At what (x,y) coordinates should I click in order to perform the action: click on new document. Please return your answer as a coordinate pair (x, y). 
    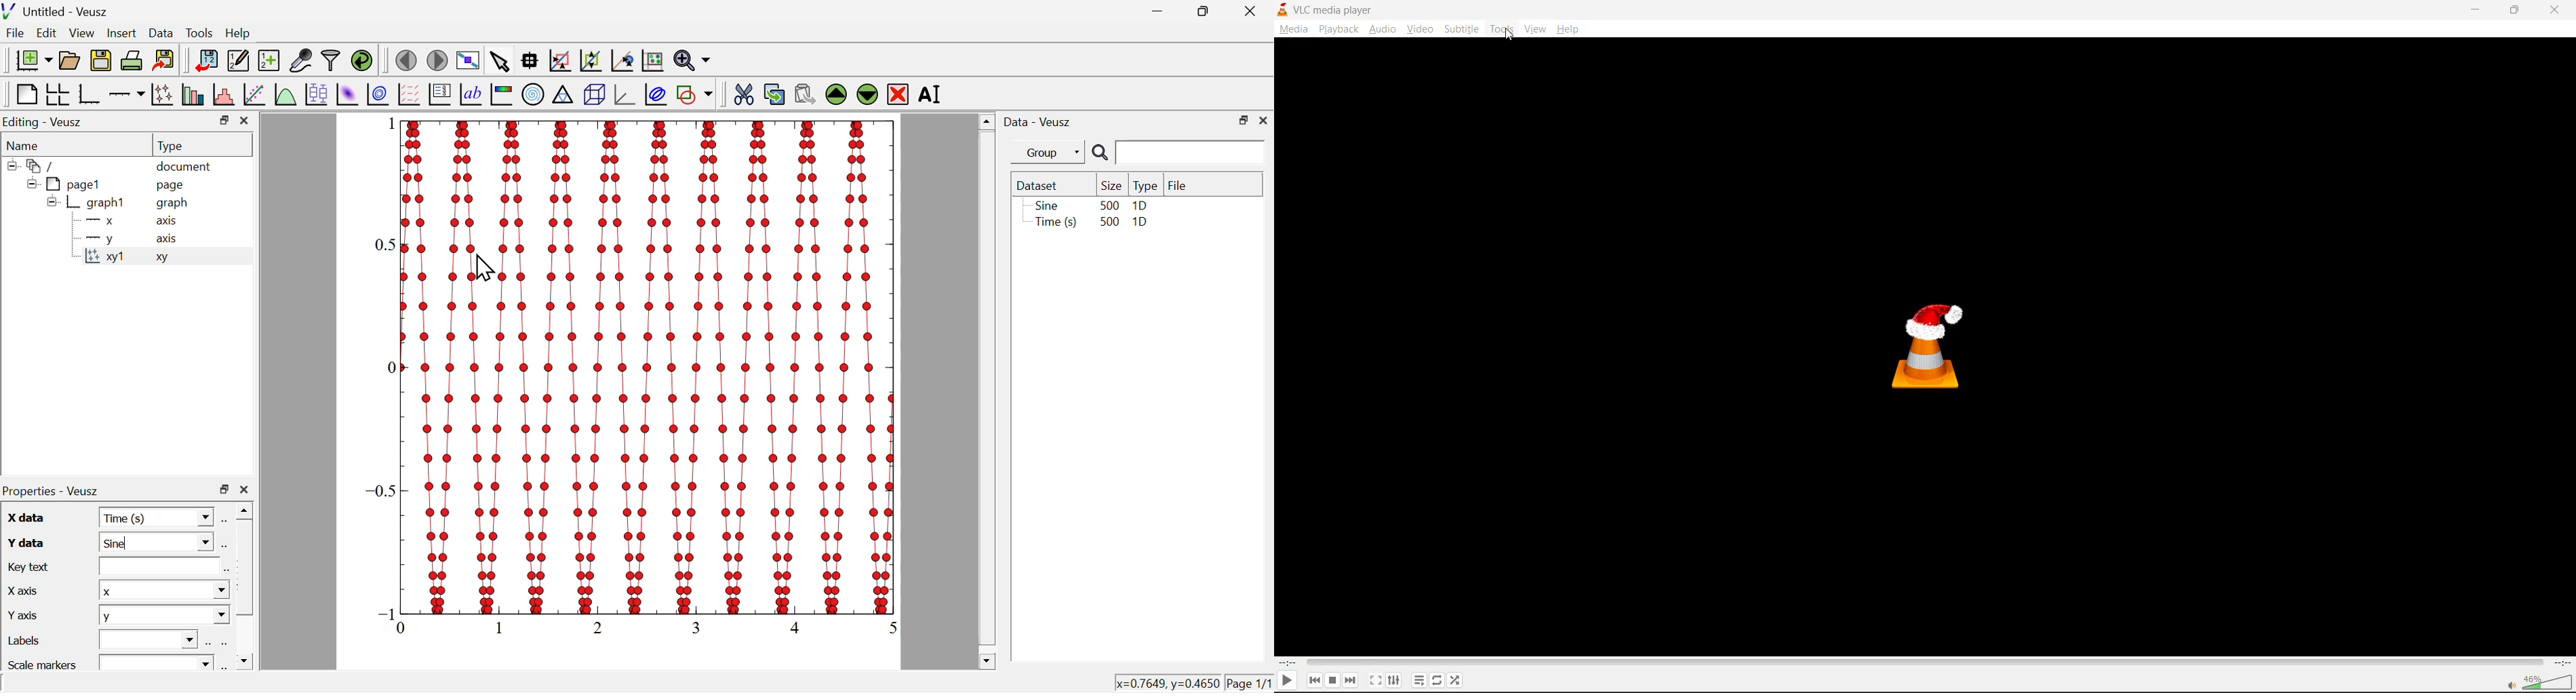
    Looking at the image, I should click on (30, 60).